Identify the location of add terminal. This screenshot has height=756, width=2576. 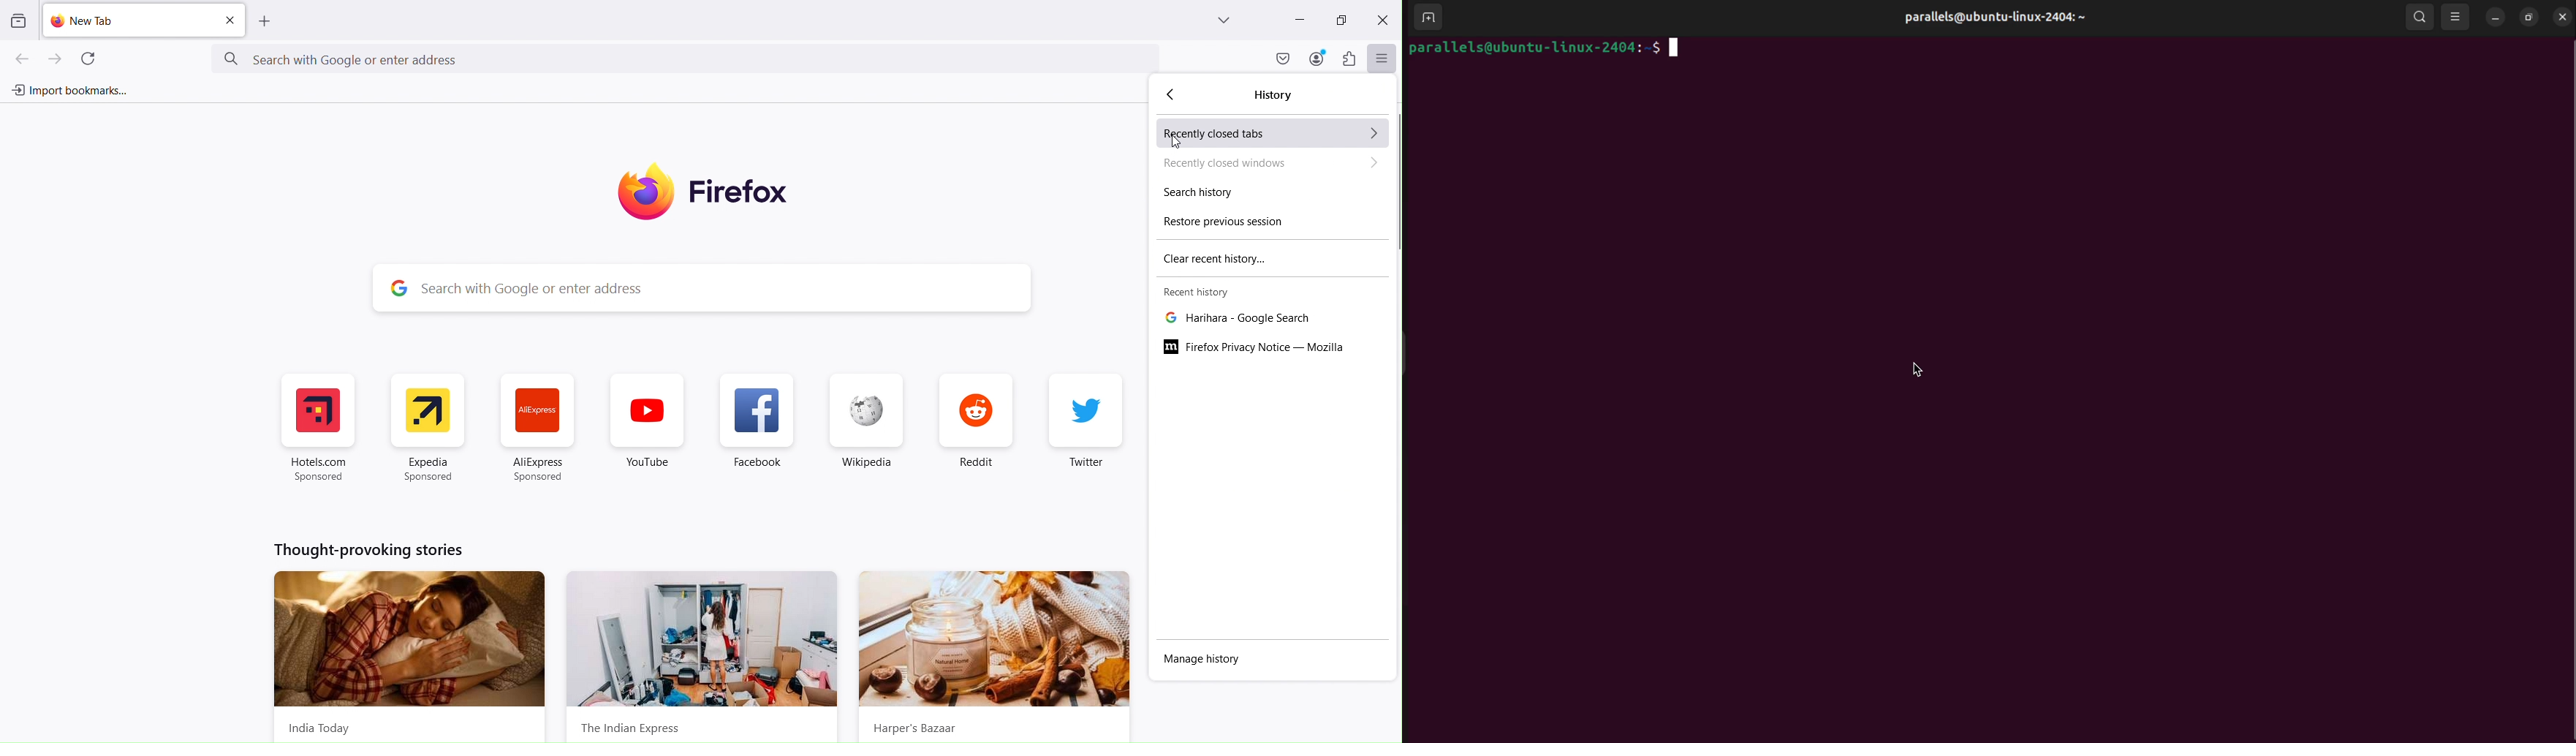
(1431, 17).